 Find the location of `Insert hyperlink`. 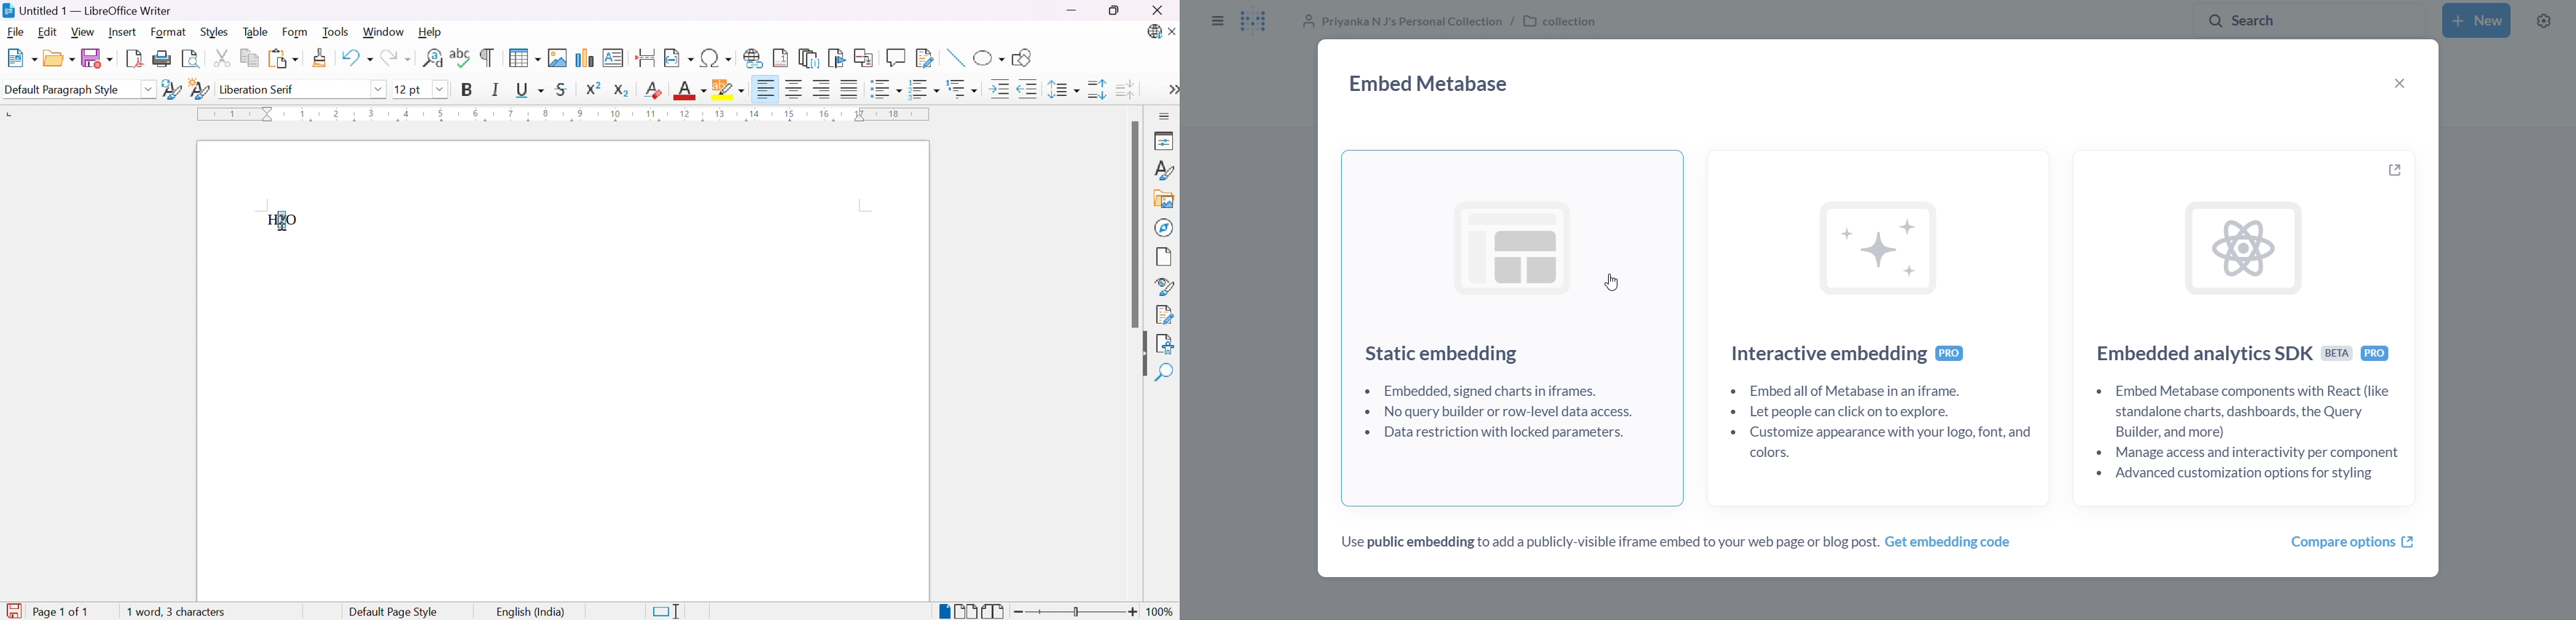

Insert hyperlink is located at coordinates (754, 58).